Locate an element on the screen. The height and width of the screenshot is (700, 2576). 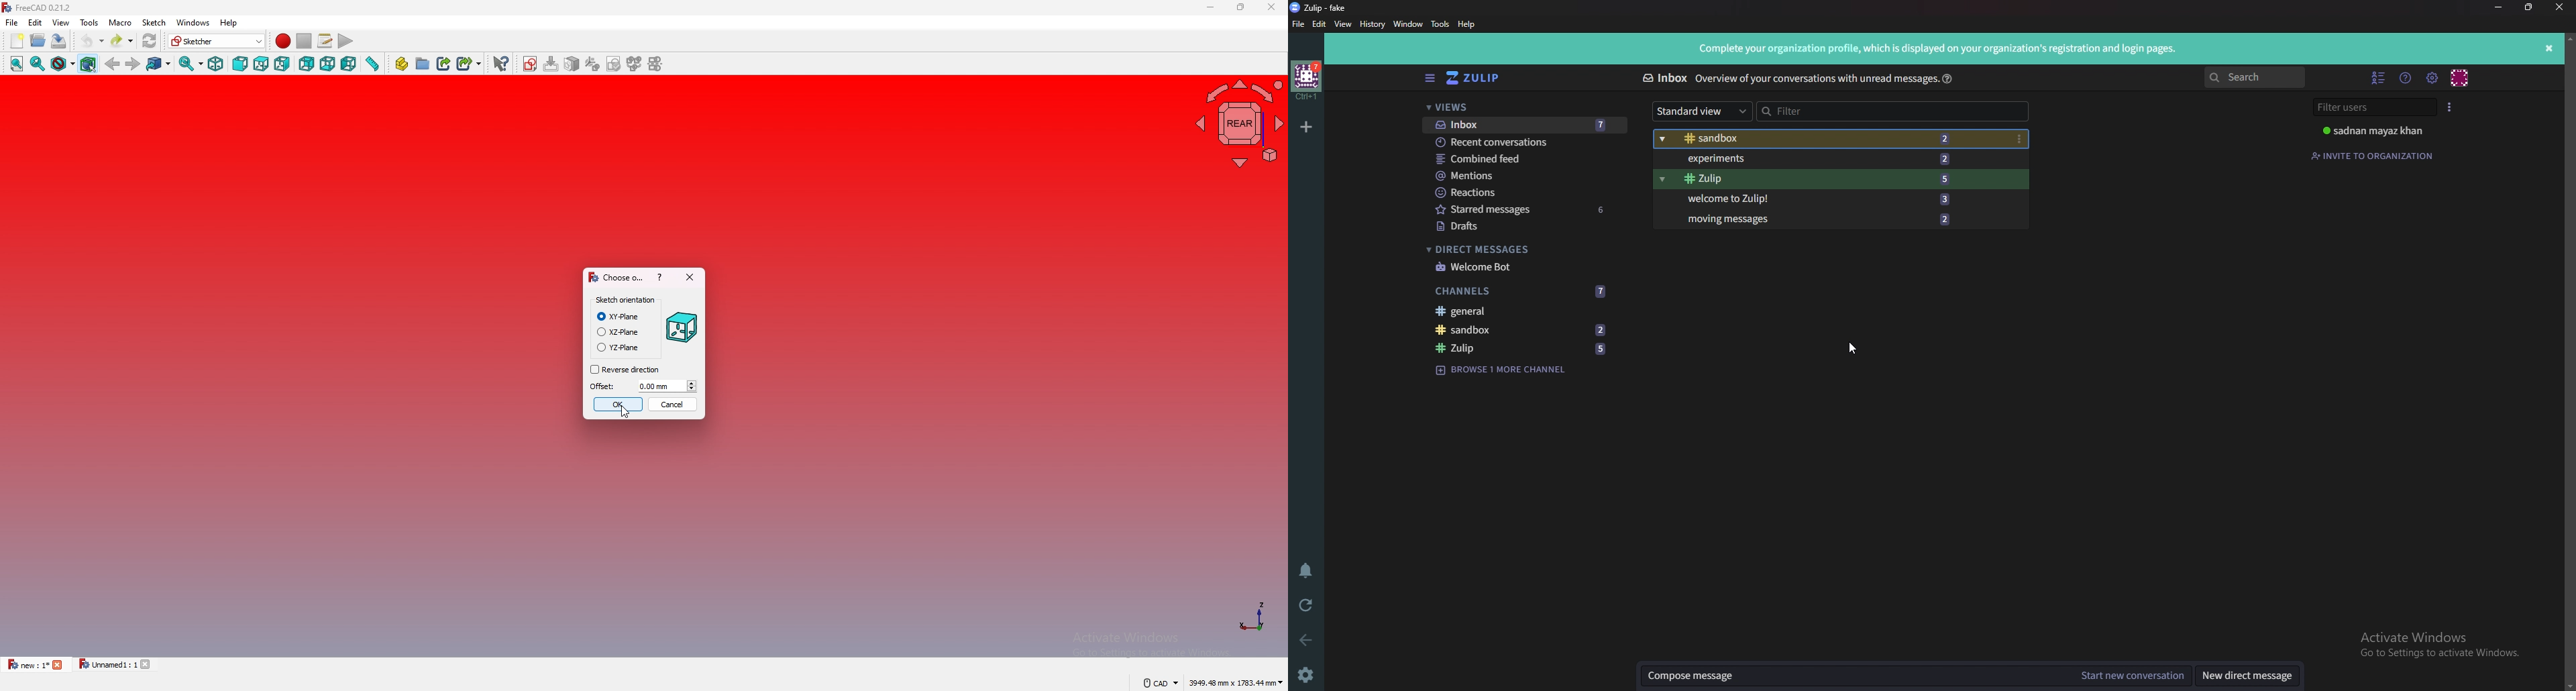
3949.48 mm x 1783.44 mm is located at coordinates (1237, 682).